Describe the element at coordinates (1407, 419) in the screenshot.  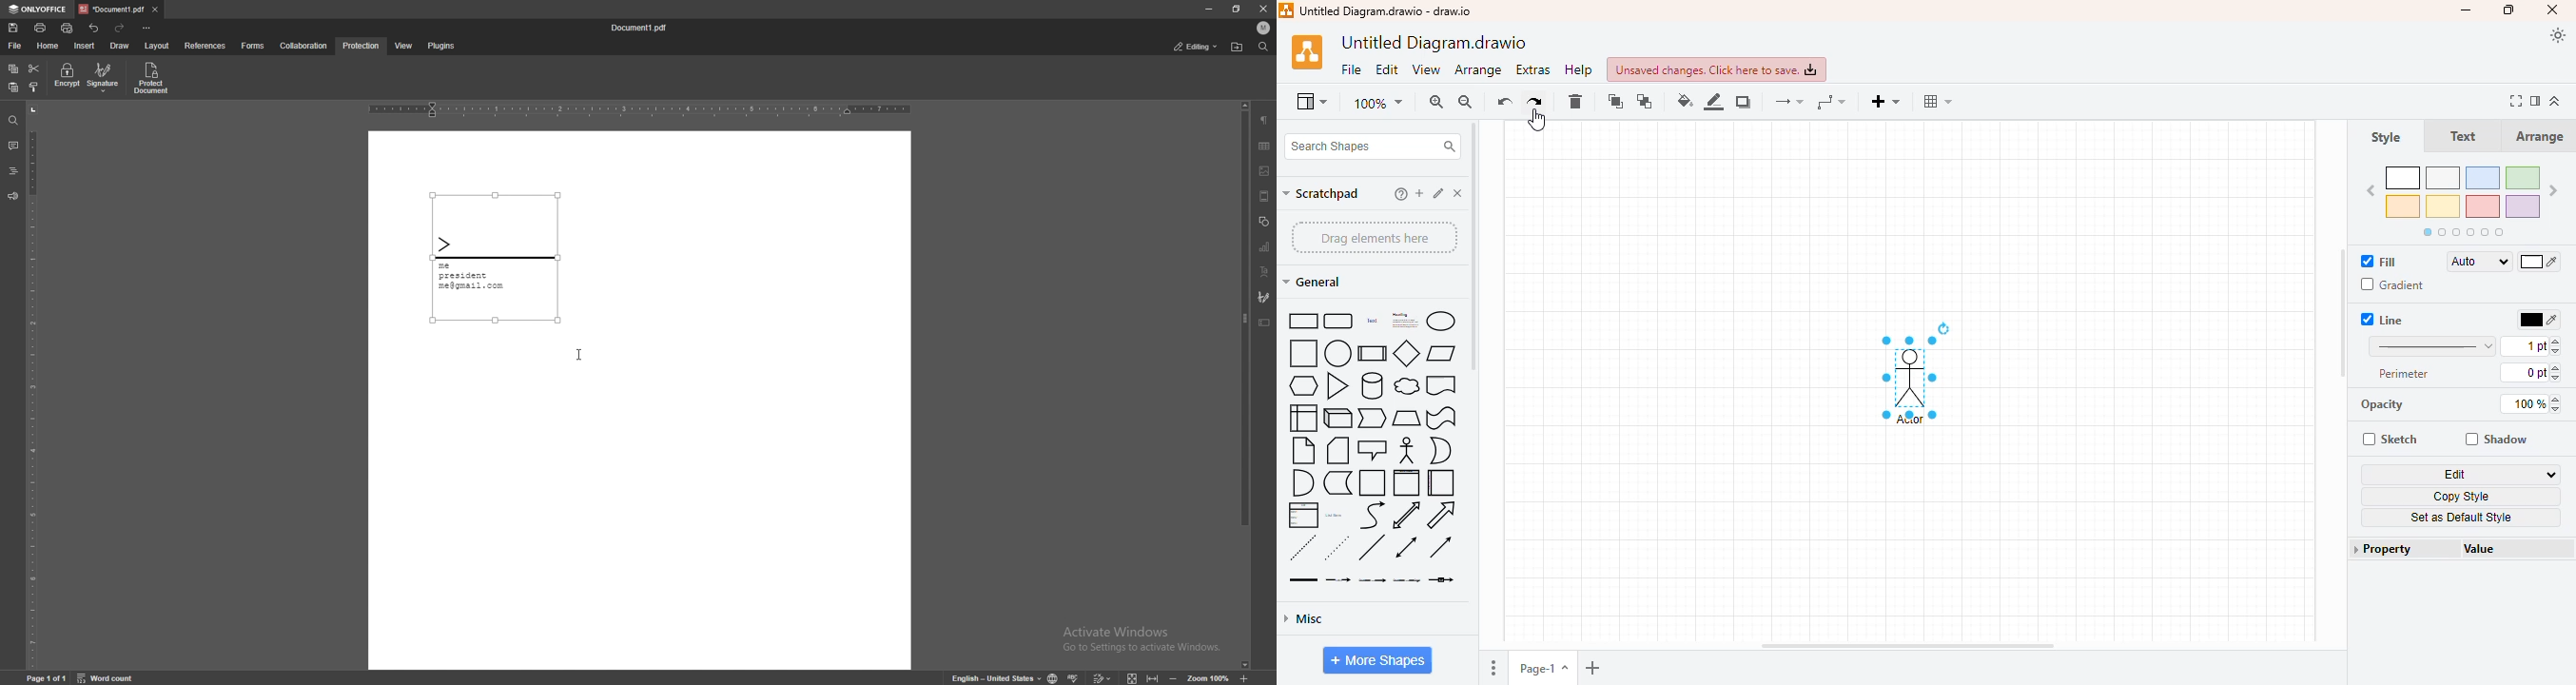
I see `trapezoid` at that location.